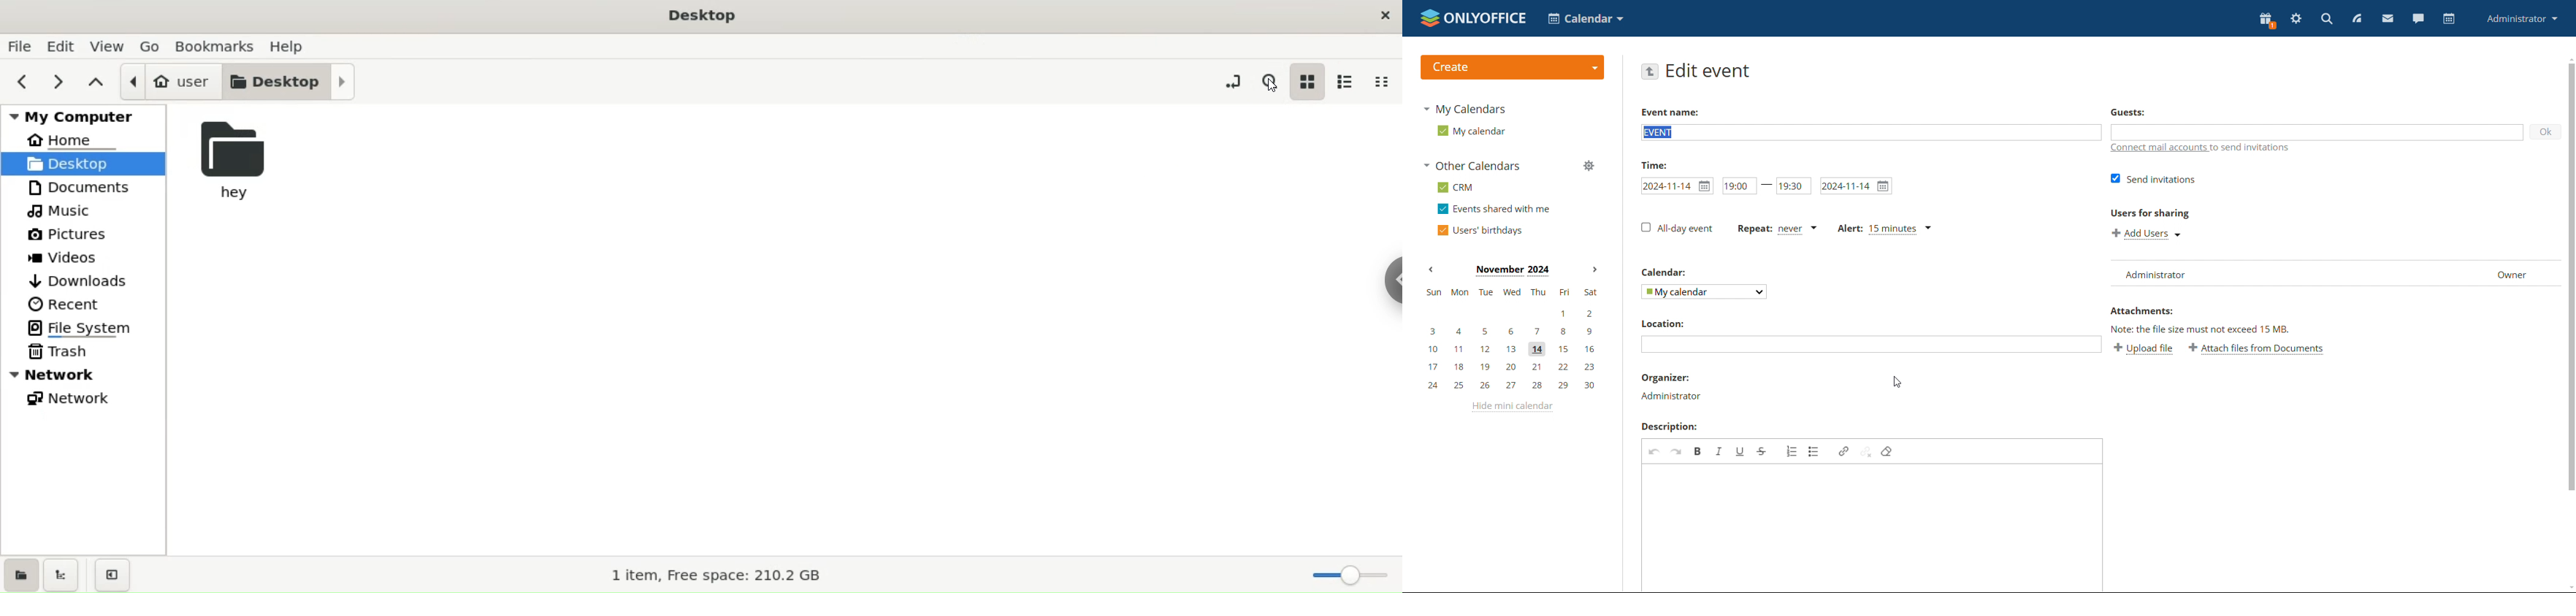  I want to click on show treeview, so click(63, 574).